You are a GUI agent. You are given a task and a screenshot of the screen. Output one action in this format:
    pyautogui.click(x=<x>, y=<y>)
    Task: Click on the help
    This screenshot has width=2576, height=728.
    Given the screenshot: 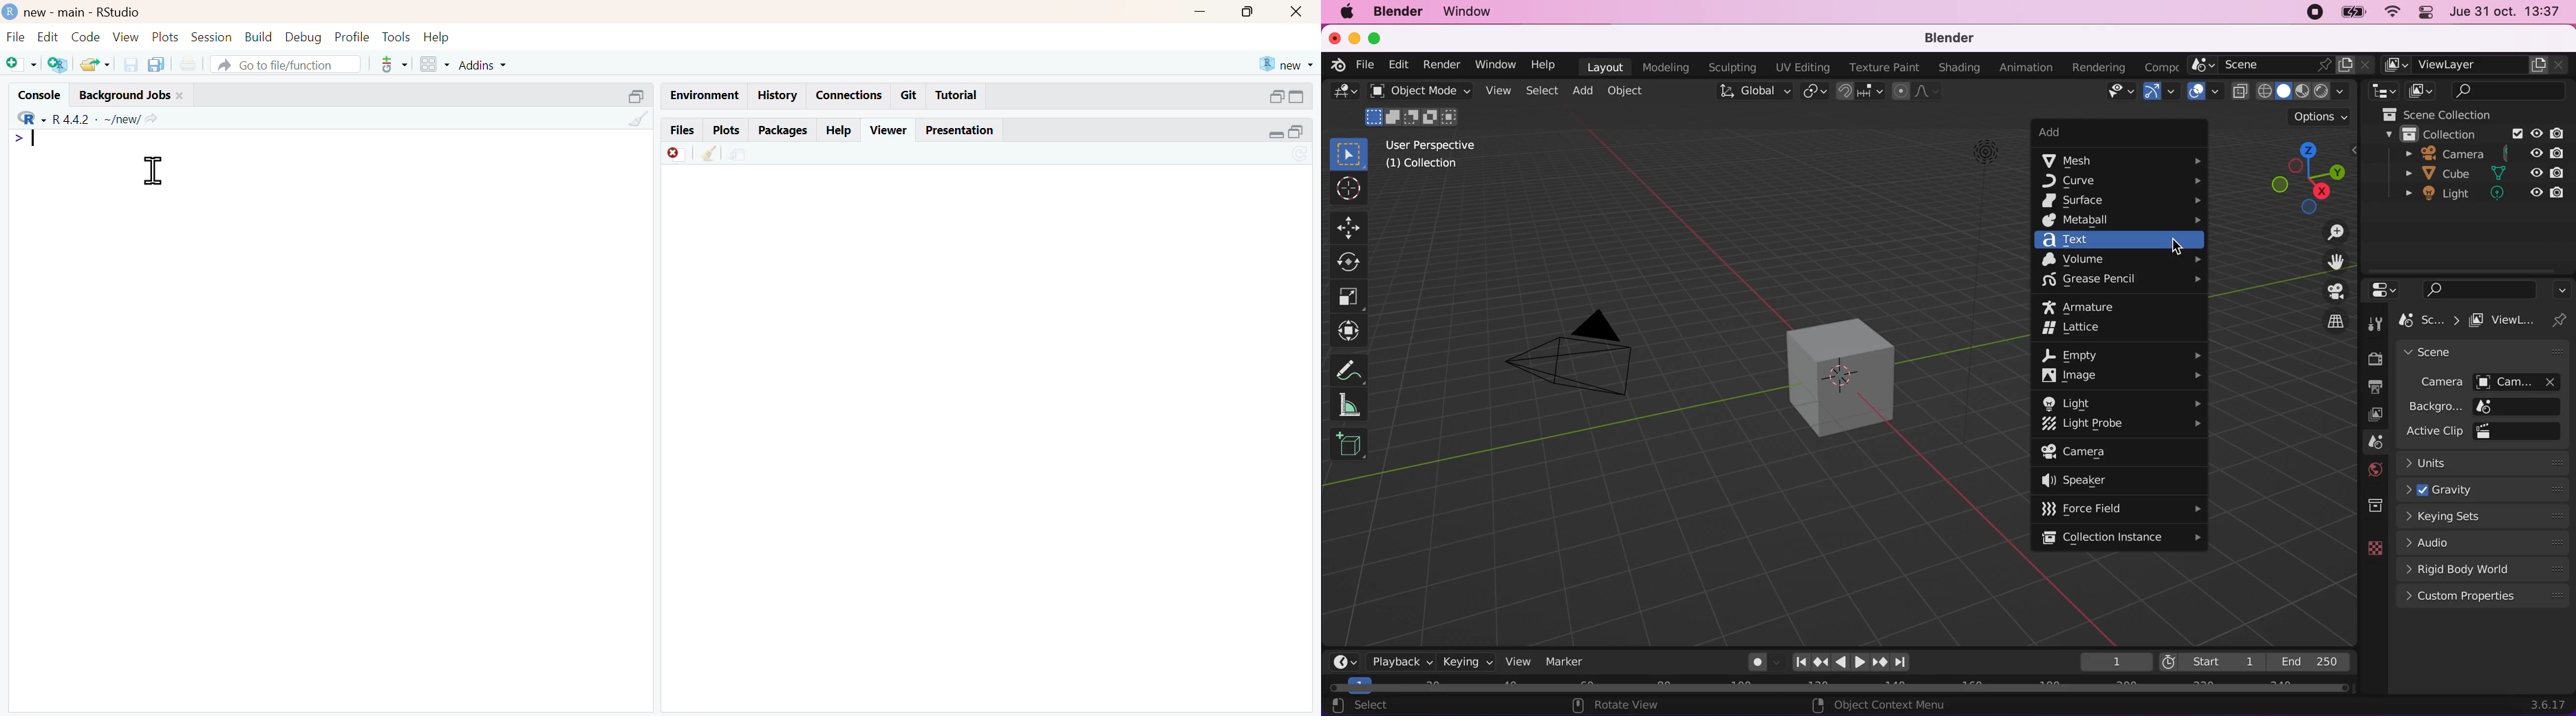 What is the action you would take?
    pyautogui.click(x=839, y=131)
    